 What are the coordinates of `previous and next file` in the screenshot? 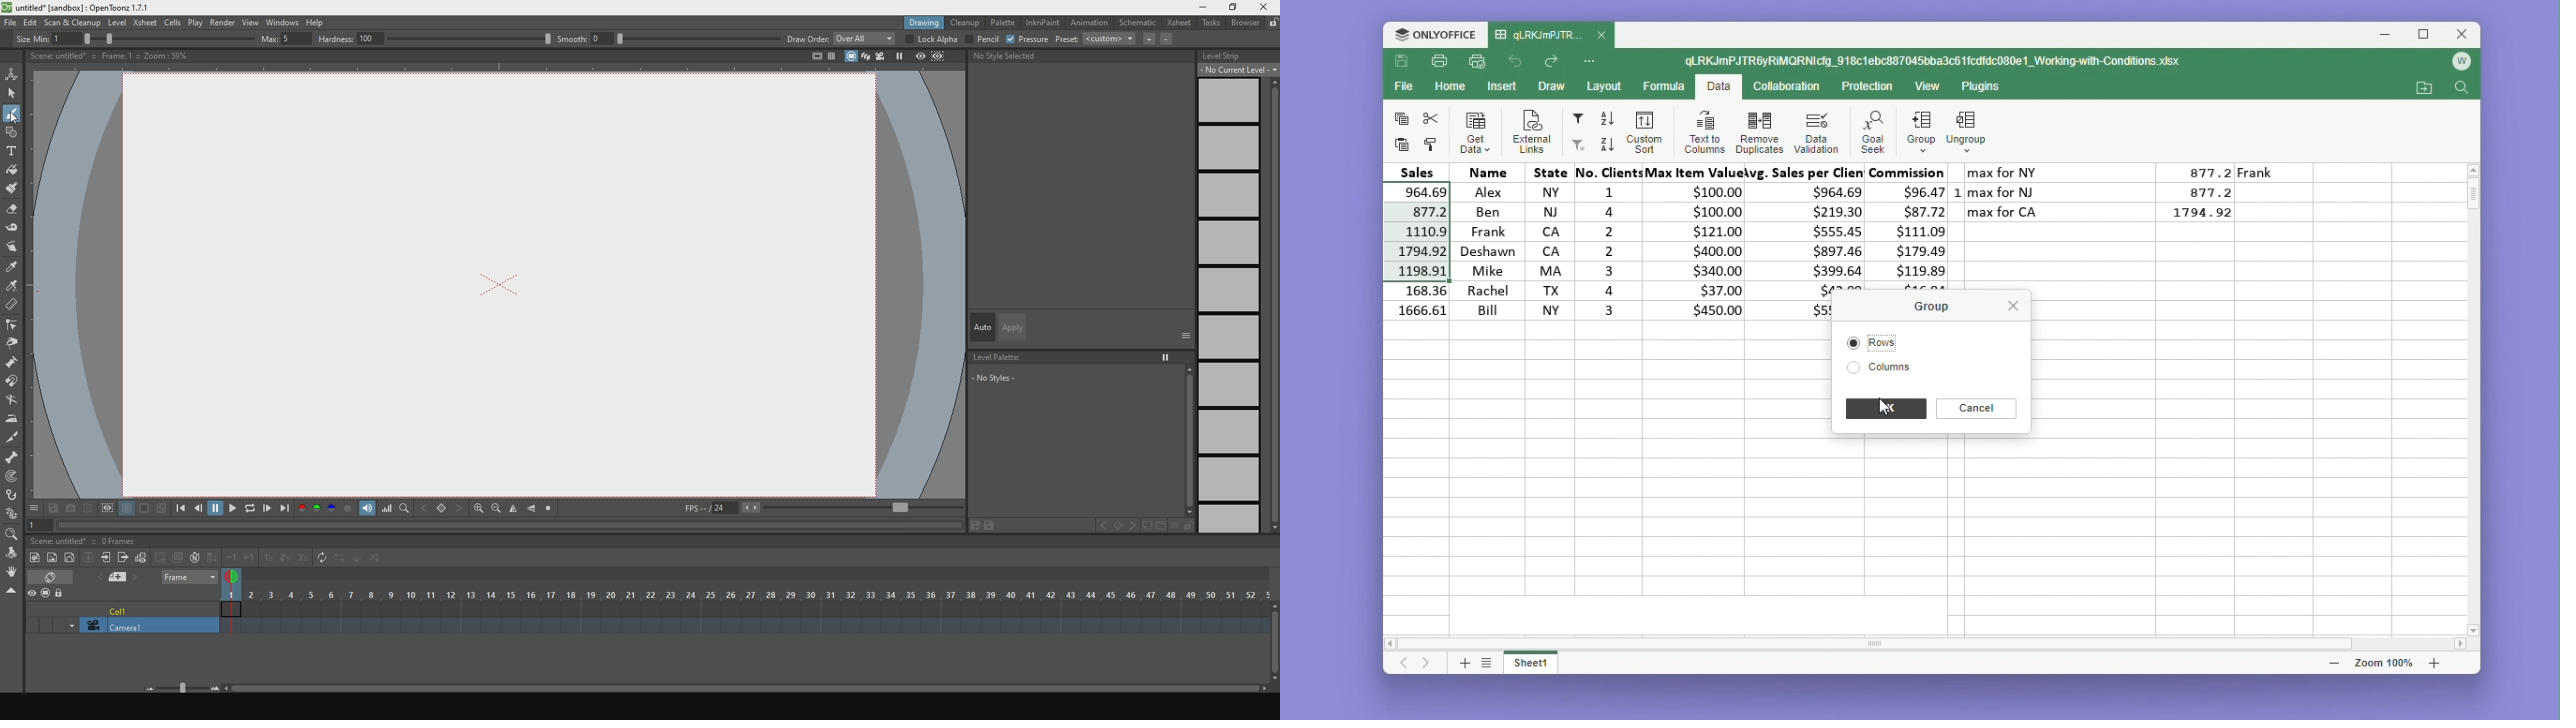 It's located at (123, 578).